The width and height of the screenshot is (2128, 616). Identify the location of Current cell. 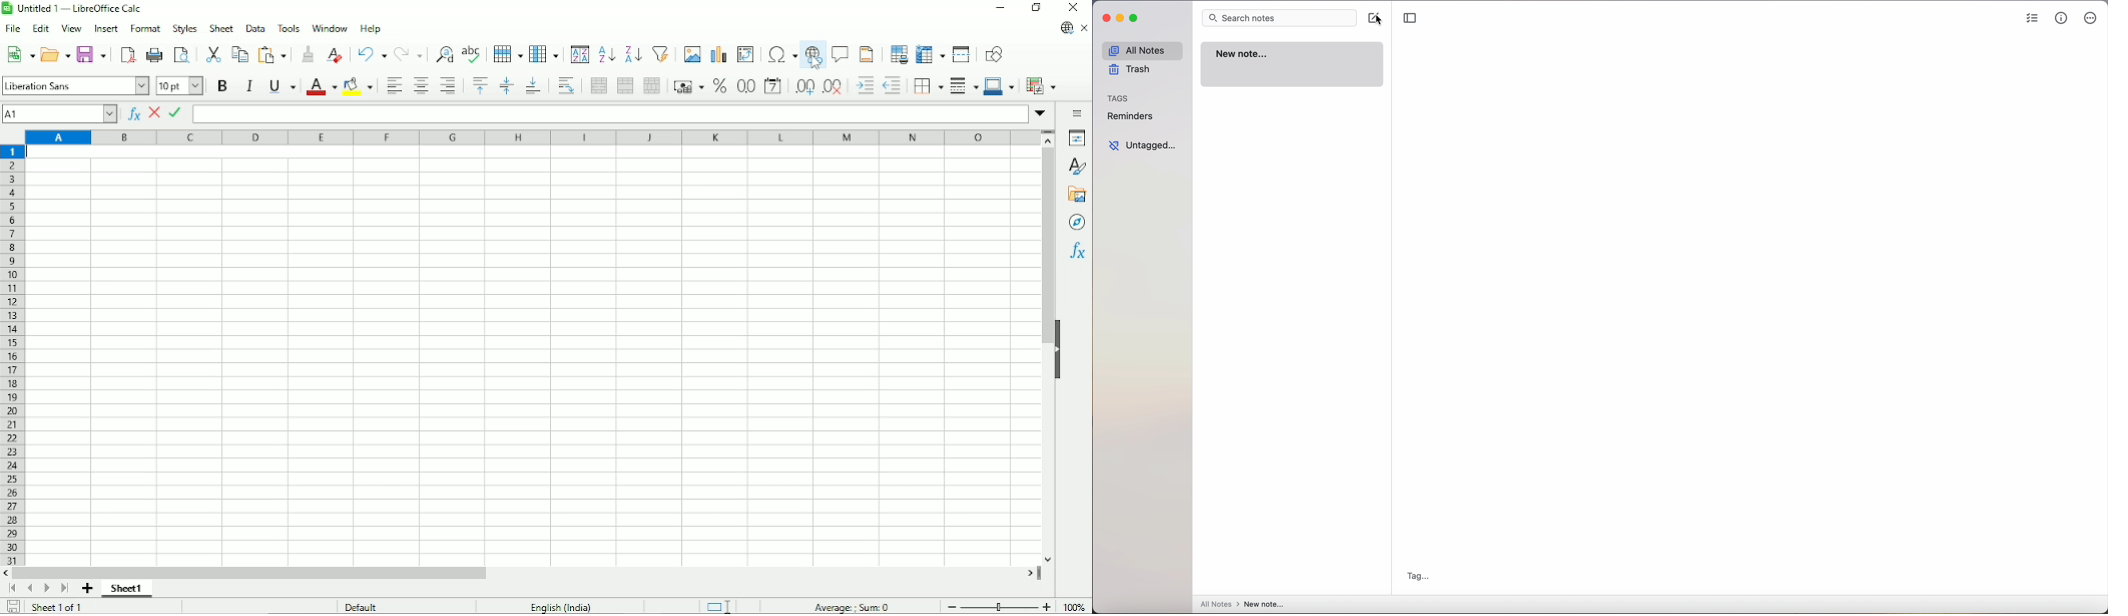
(60, 114).